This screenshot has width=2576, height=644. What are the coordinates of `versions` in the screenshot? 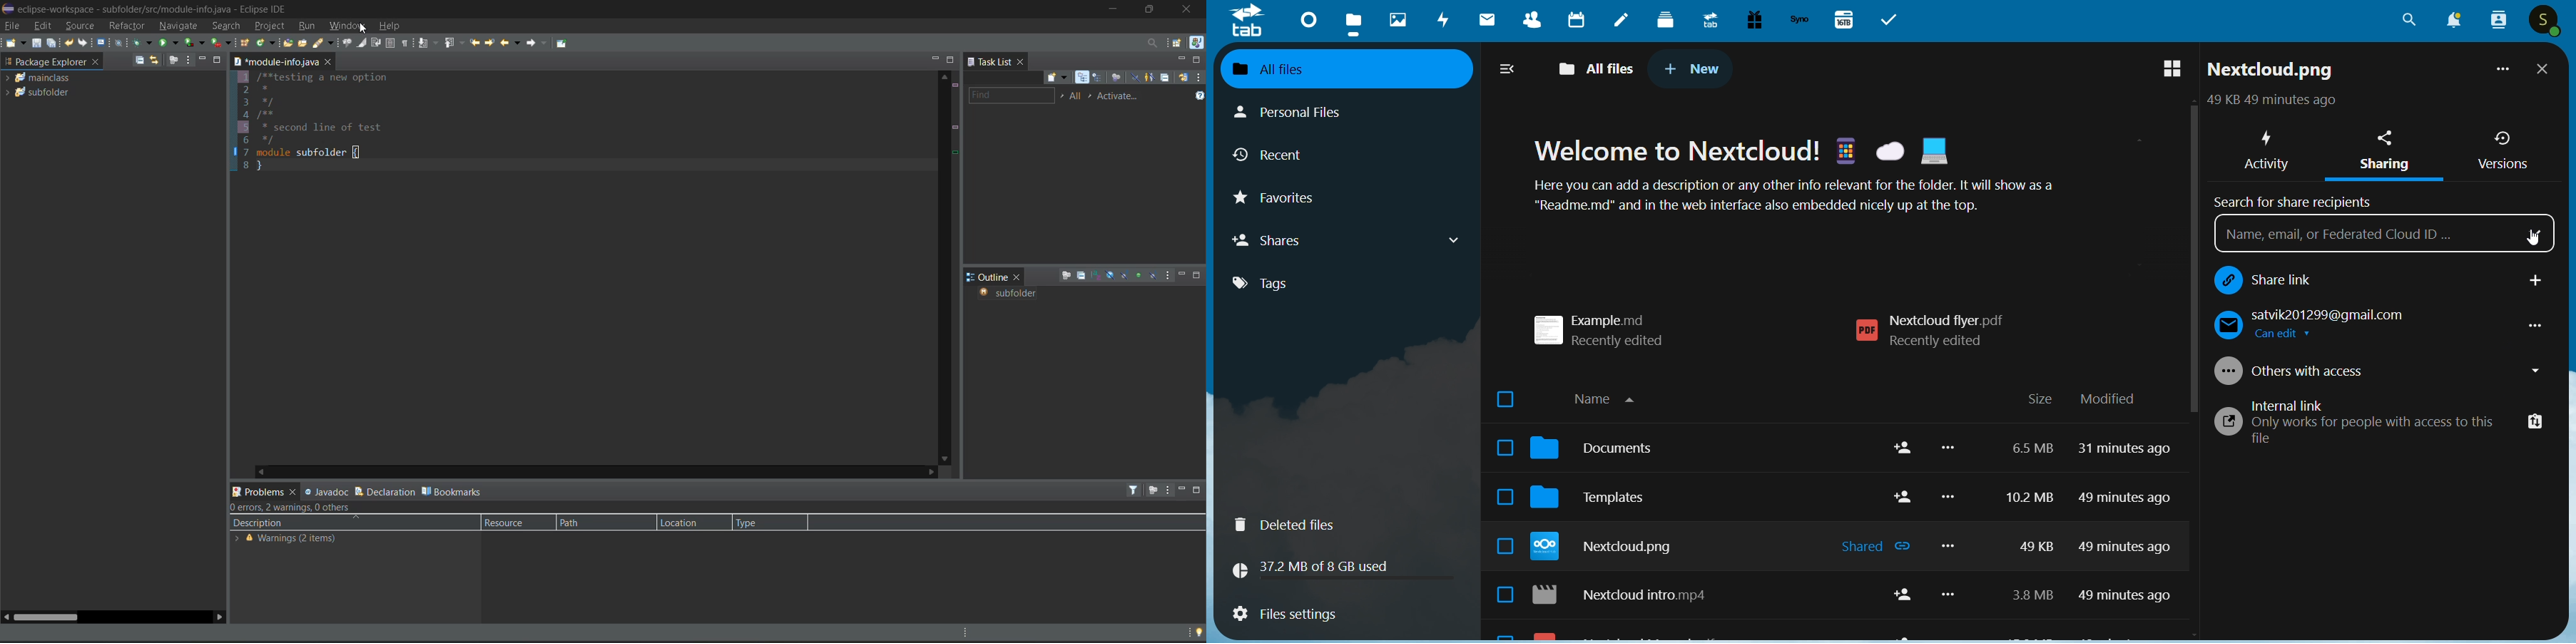 It's located at (2503, 150).